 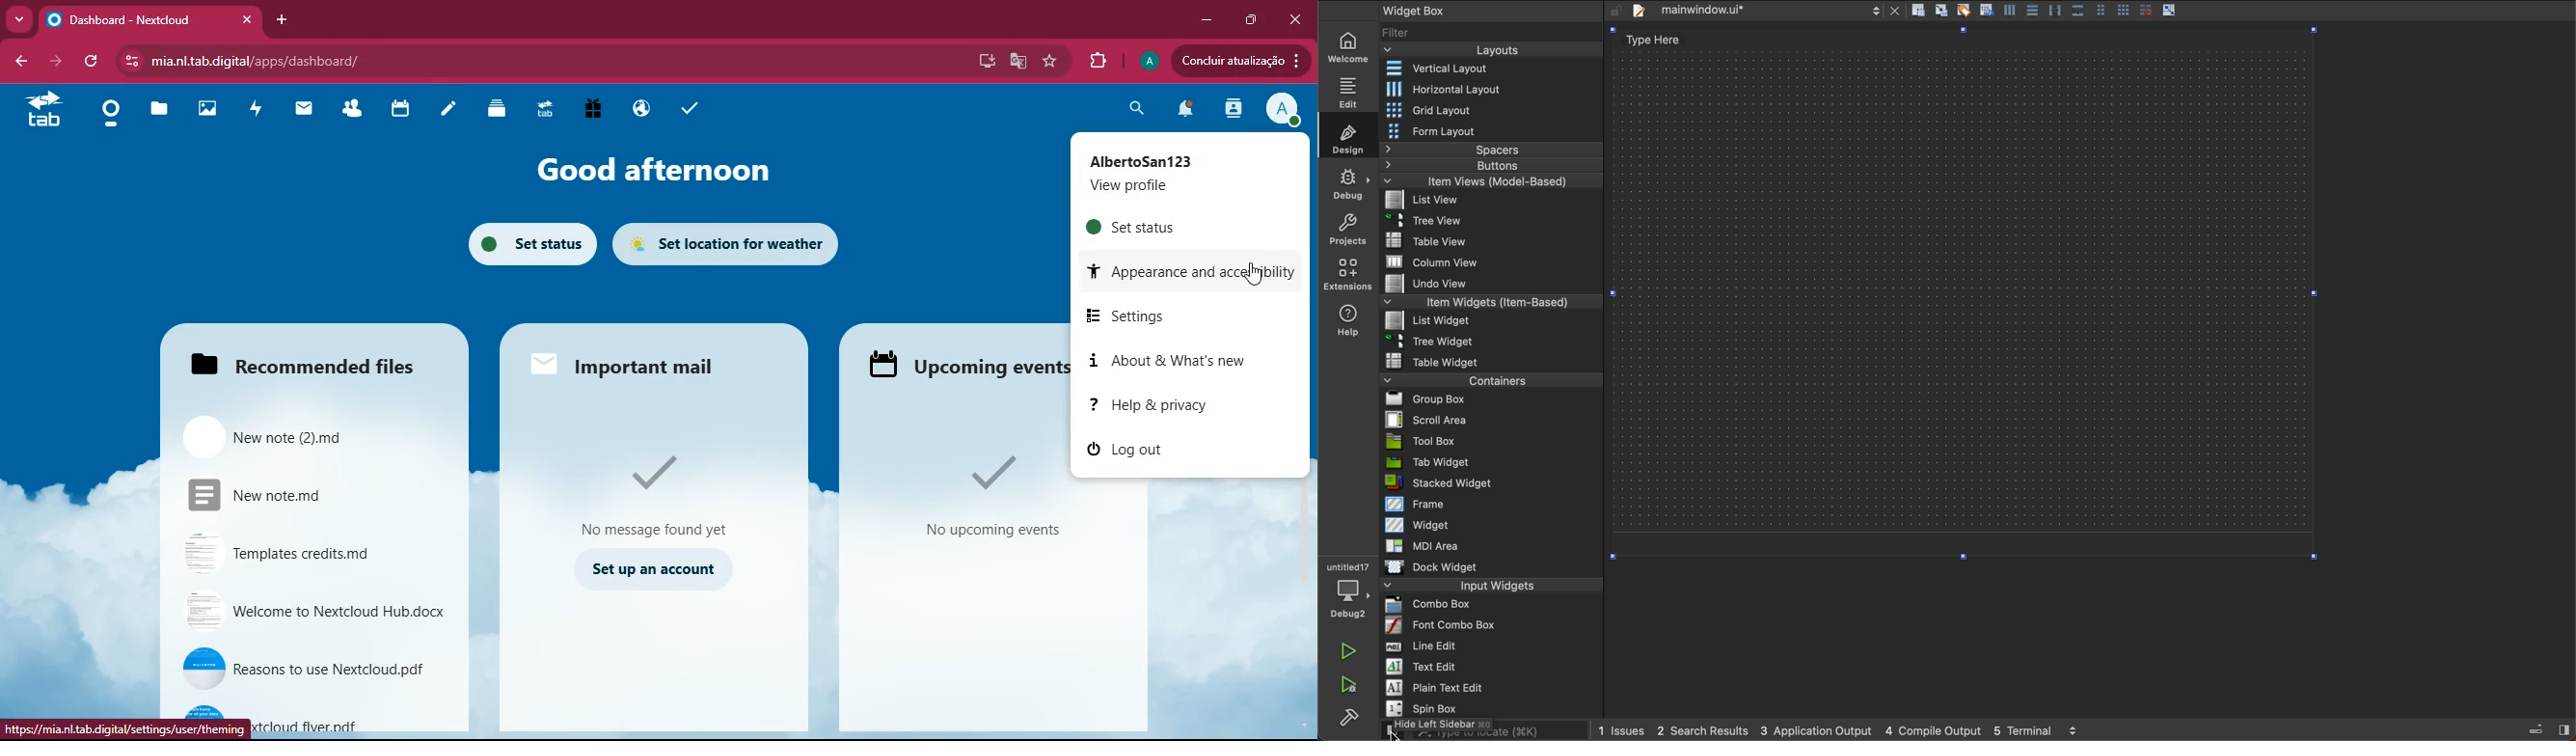 What do you see at coordinates (1346, 323) in the screenshot?
I see `help` at bounding box center [1346, 323].